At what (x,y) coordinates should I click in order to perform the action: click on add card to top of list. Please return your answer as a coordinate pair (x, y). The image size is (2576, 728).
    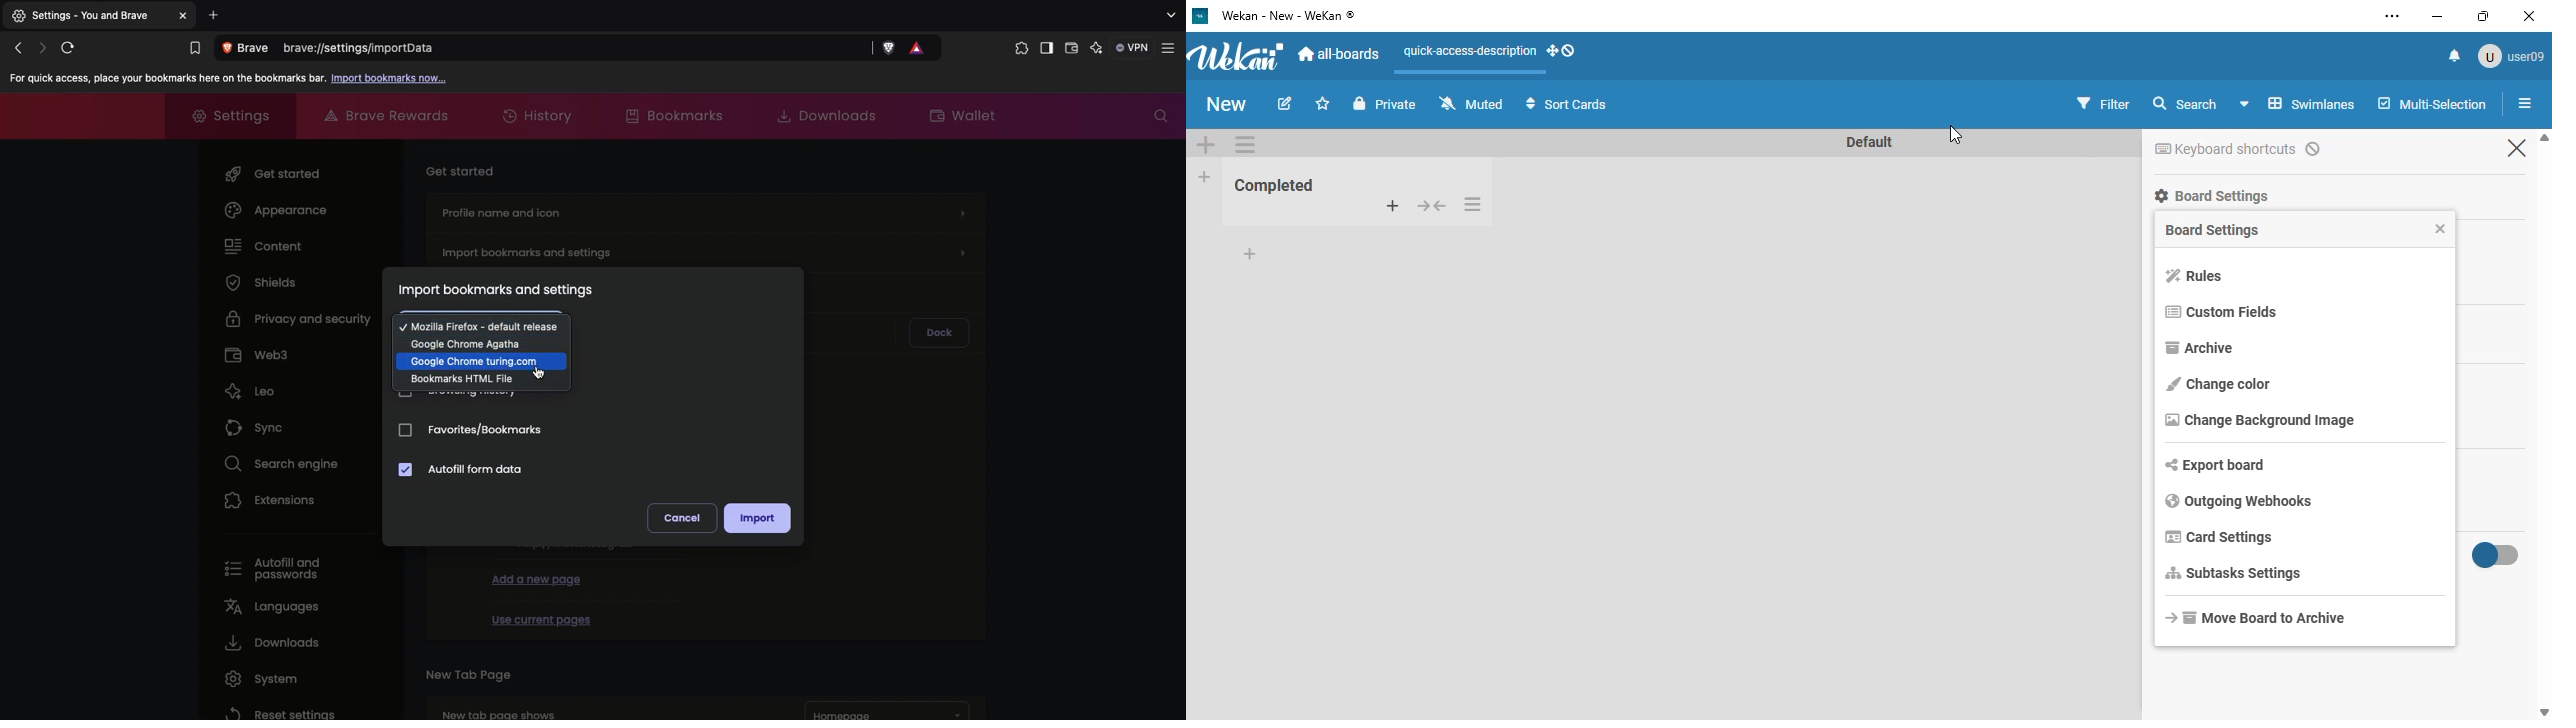
    Looking at the image, I should click on (1393, 206).